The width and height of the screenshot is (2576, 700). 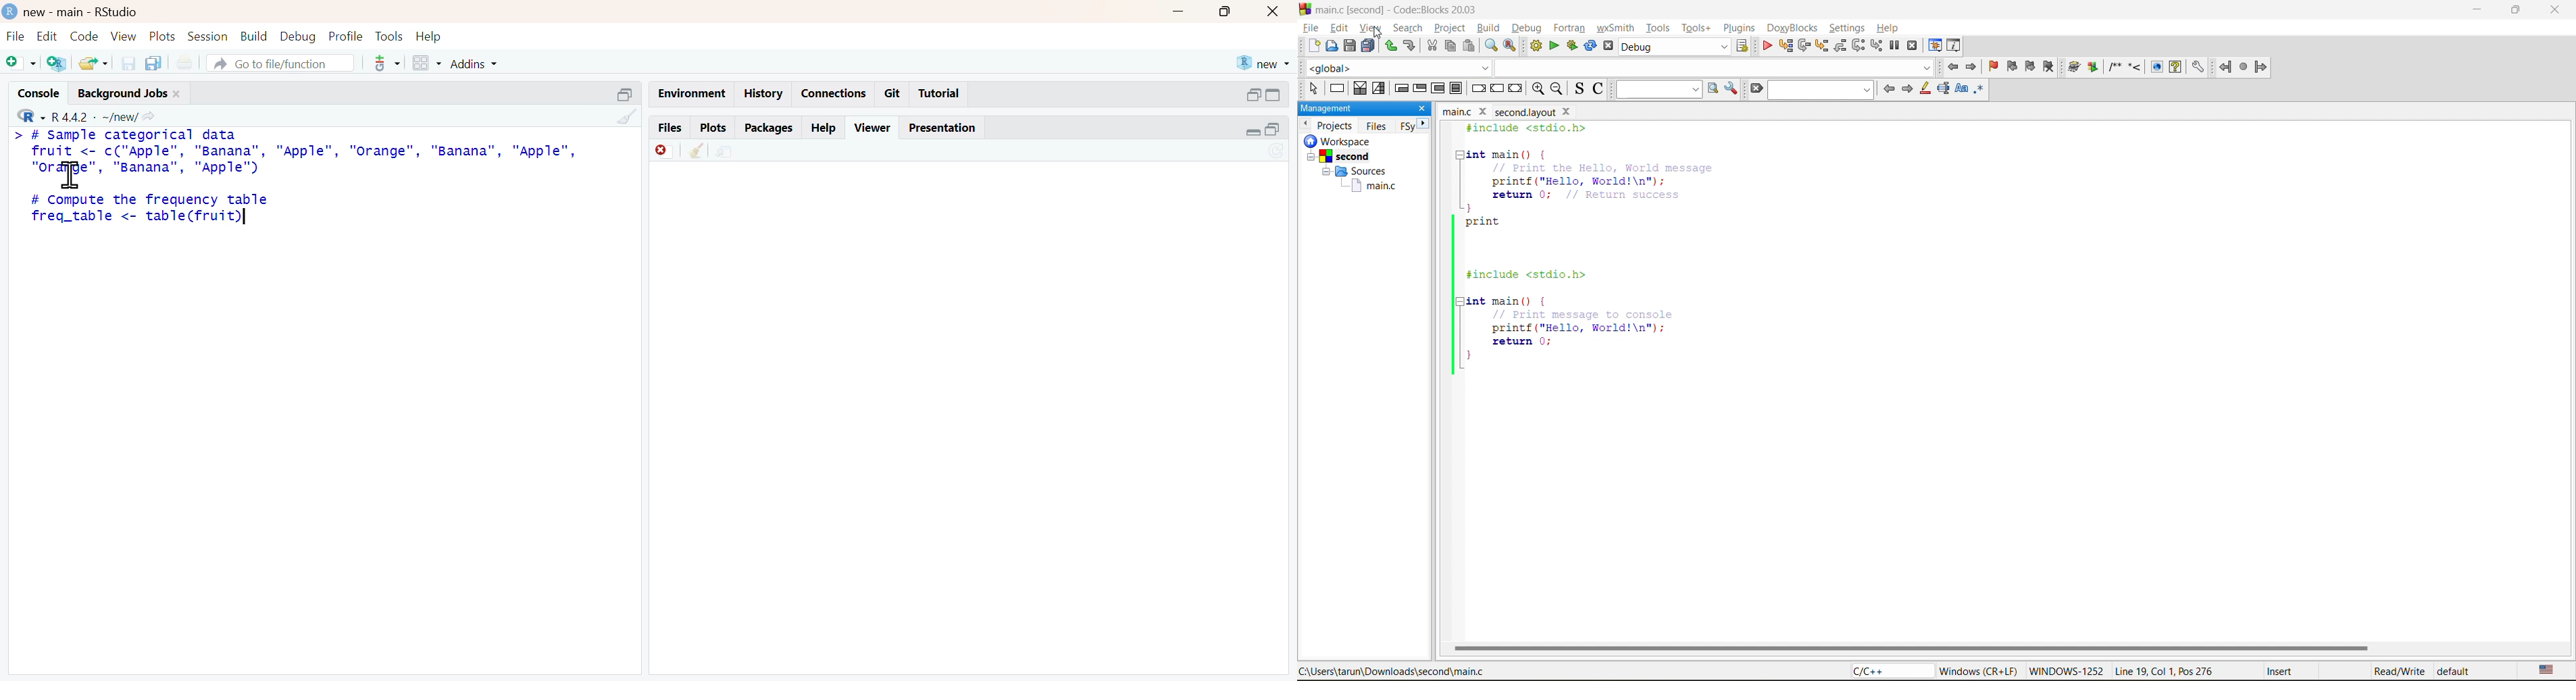 I want to click on settings, so click(x=1847, y=25).